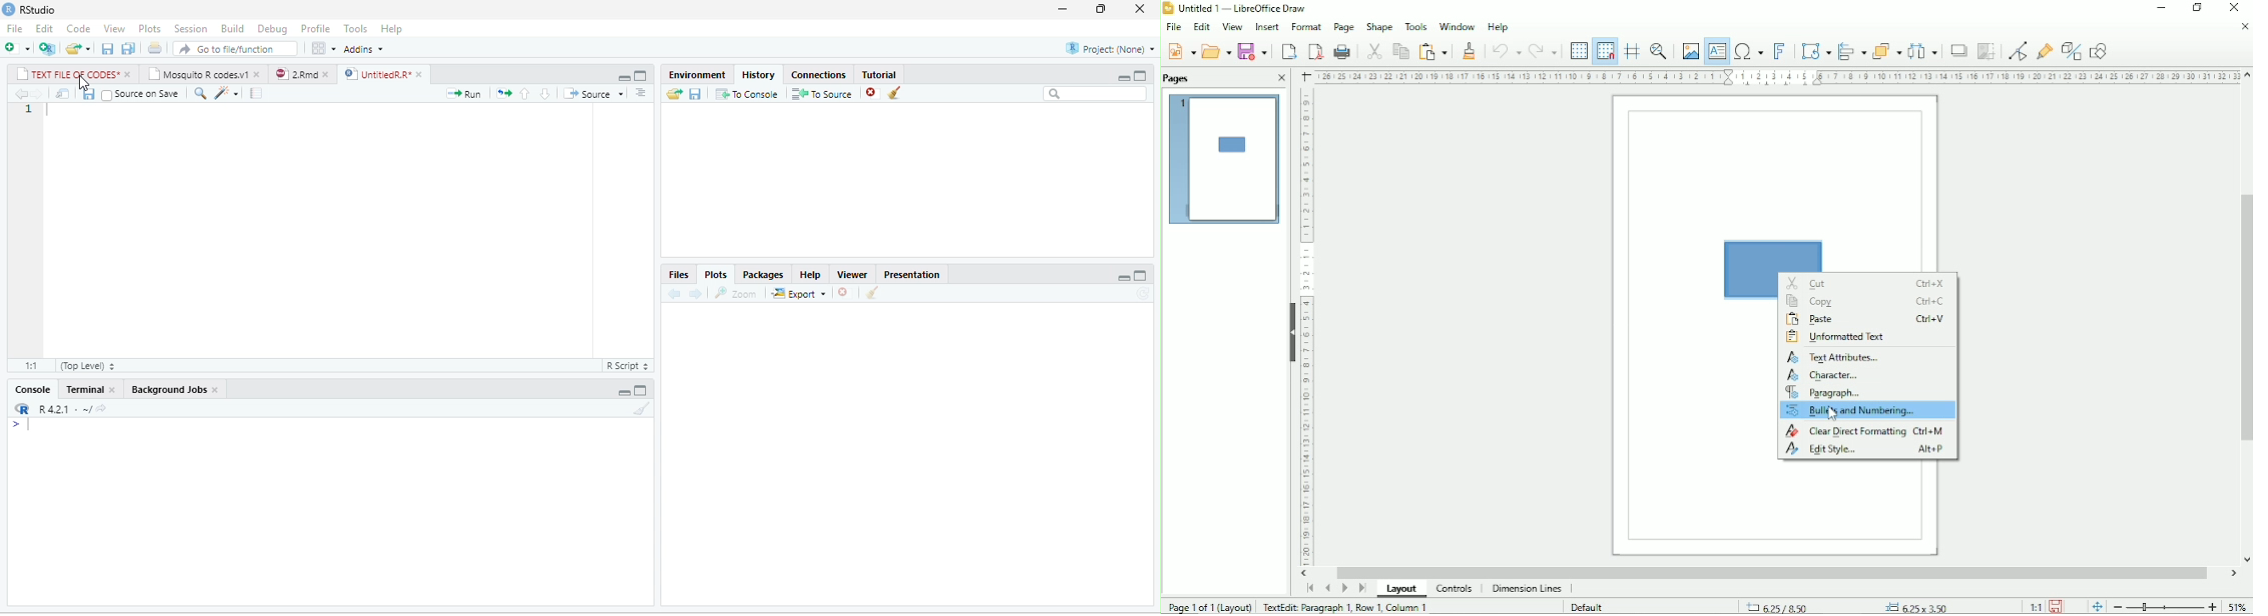  I want to click on Zoom, so click(736, 293).